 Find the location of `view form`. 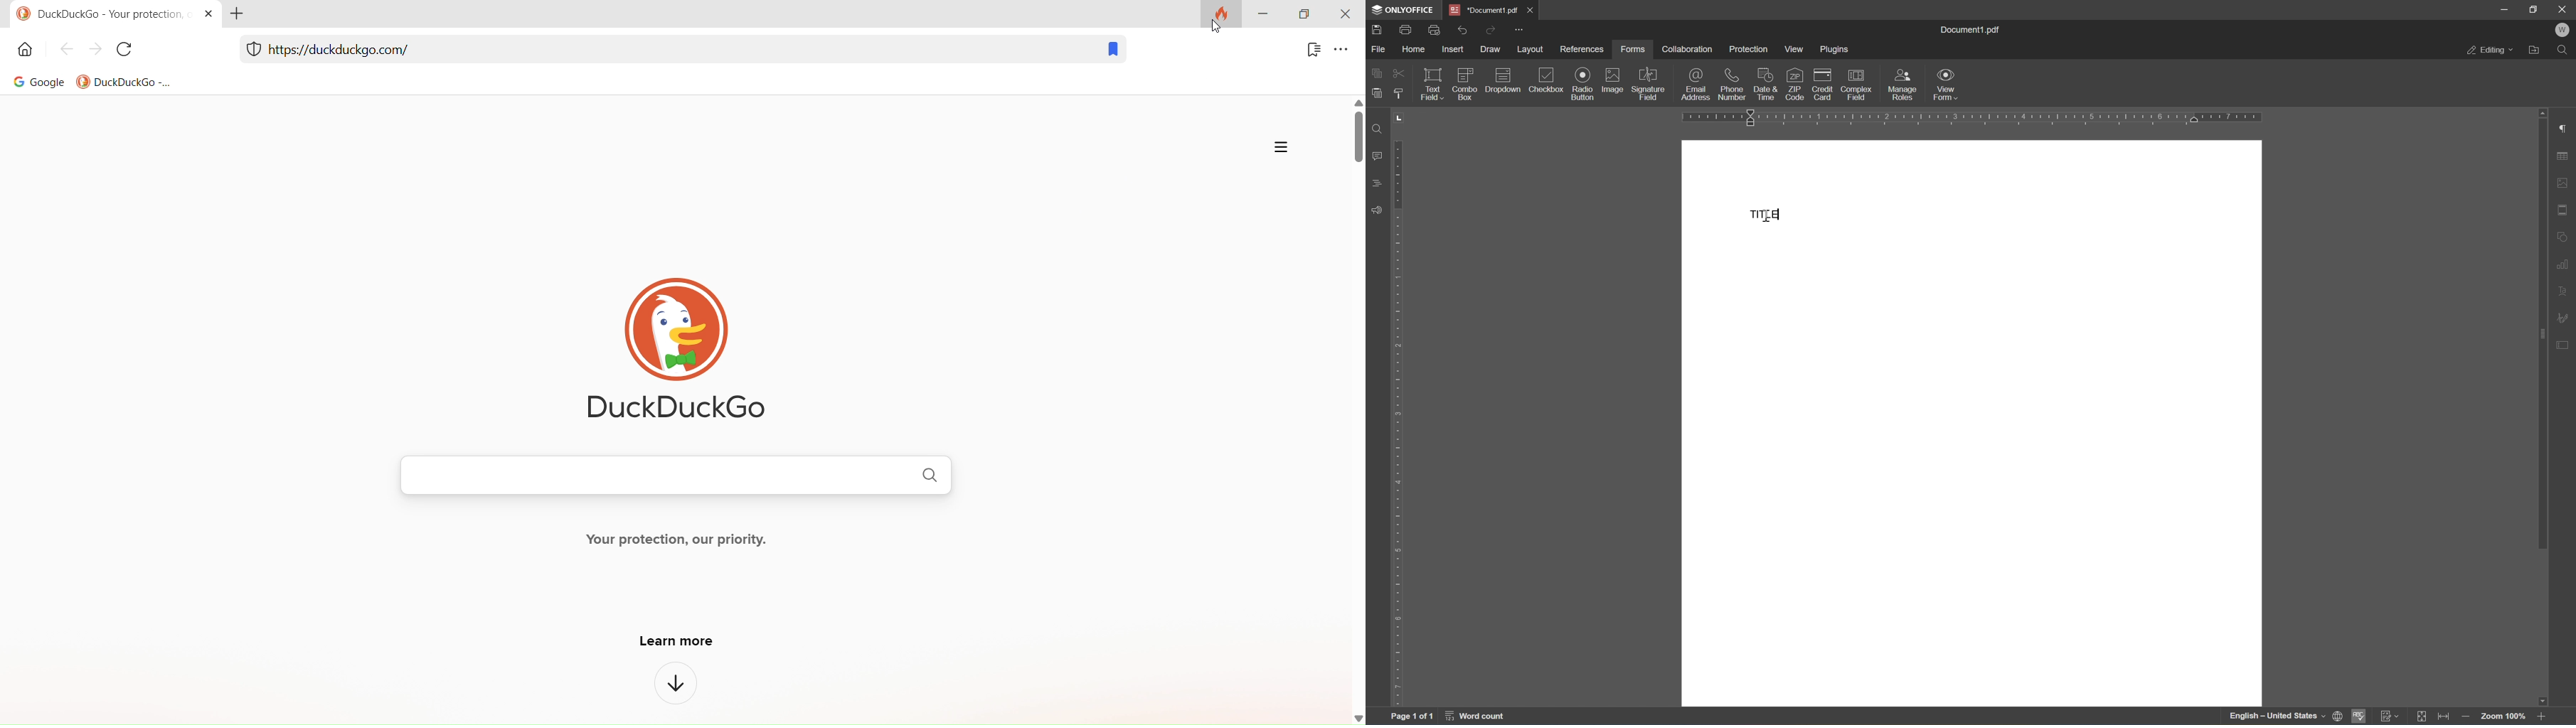

view form is located at coordinates (1948, 84).